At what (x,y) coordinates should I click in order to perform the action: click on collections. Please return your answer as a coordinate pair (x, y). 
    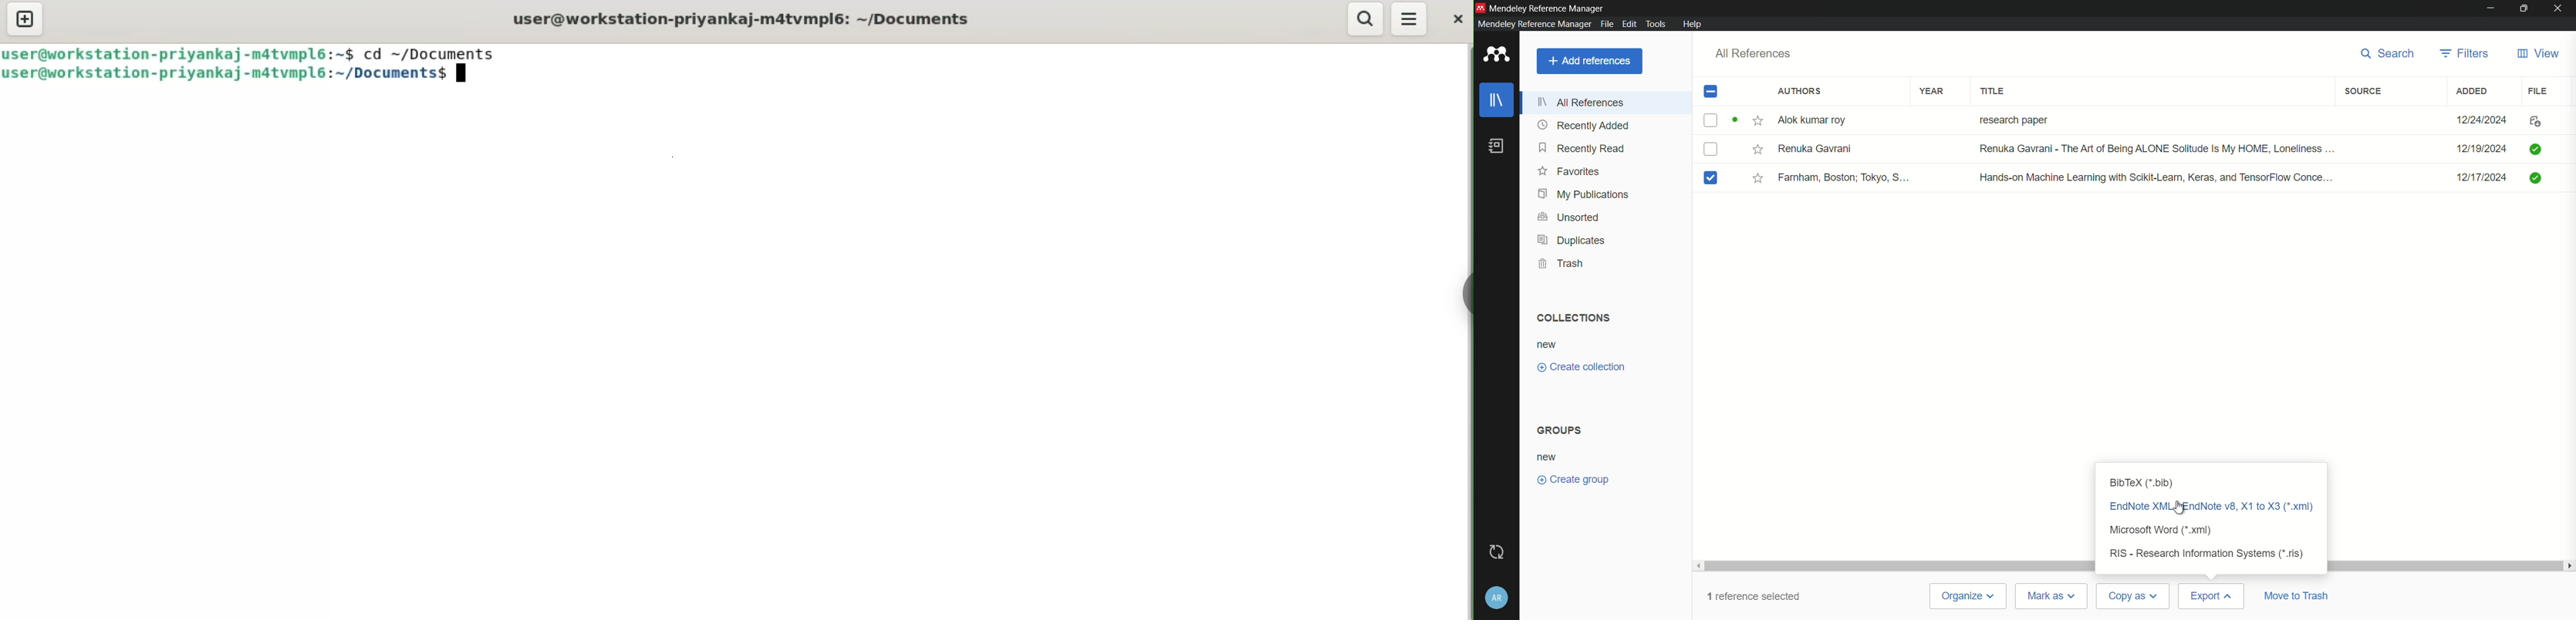
    Looking at the image, I should click on (1572, 318).